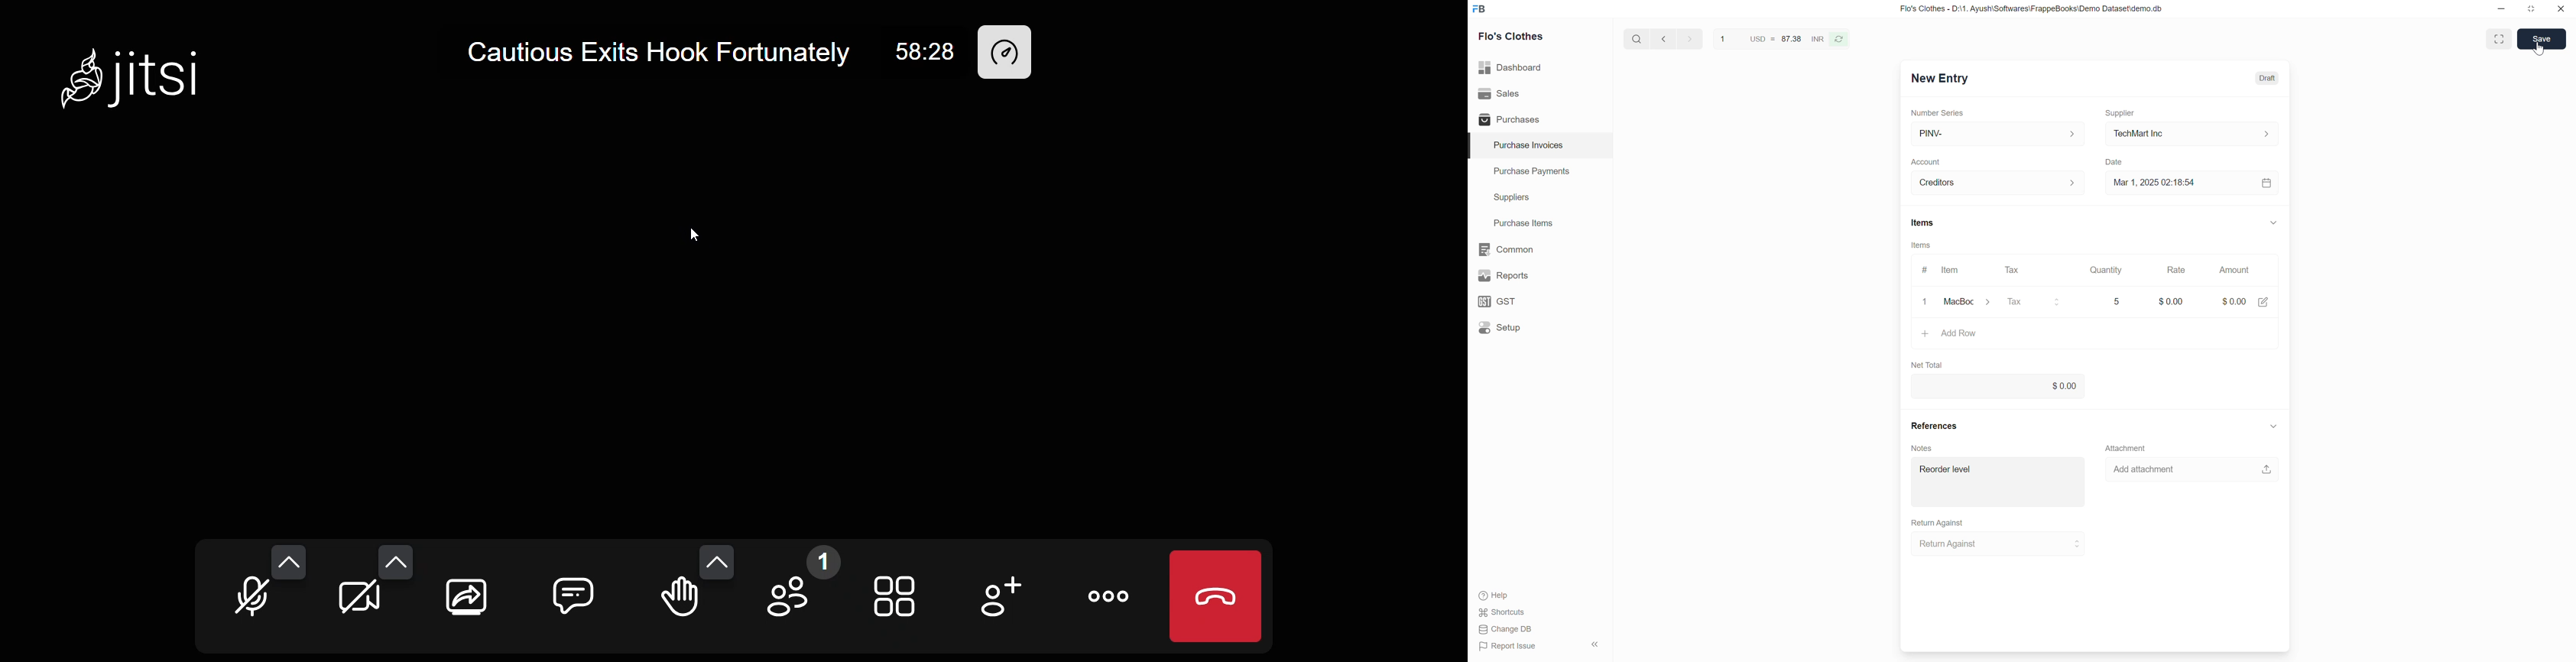 The image size is (2576, 672). I want to click on Tax, so click(2015, 270).